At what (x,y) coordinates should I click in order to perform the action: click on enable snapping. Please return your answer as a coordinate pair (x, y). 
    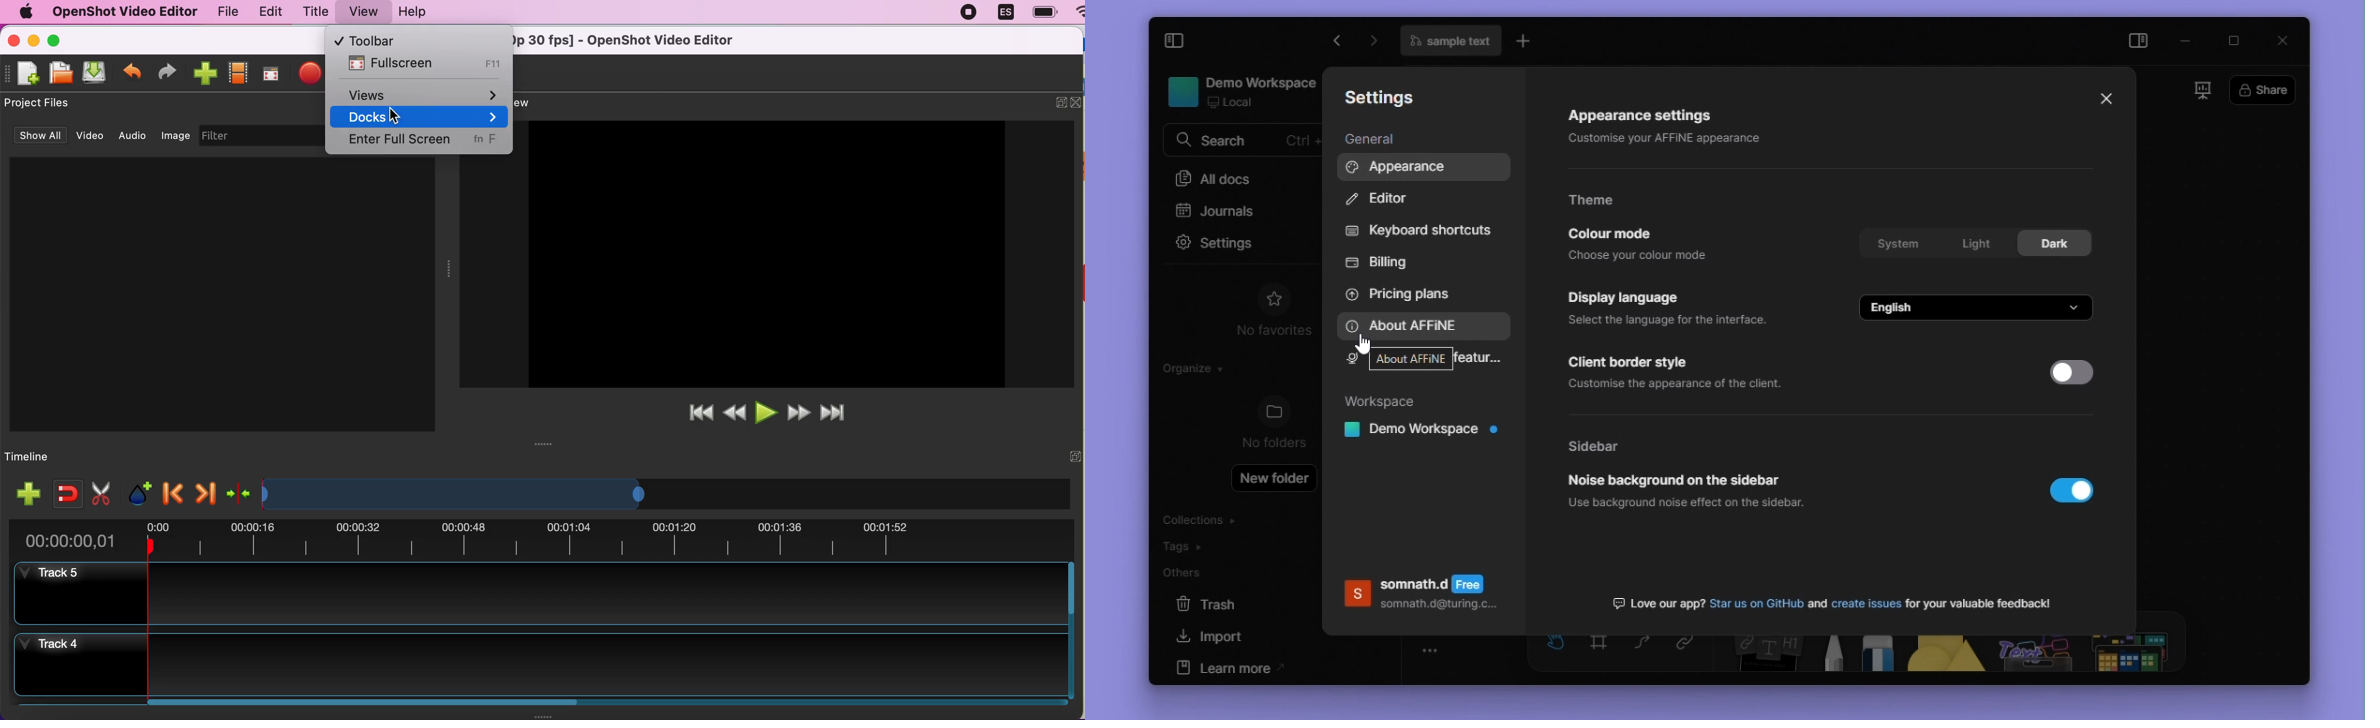
    Looking at the image, I should click on (64, 490).